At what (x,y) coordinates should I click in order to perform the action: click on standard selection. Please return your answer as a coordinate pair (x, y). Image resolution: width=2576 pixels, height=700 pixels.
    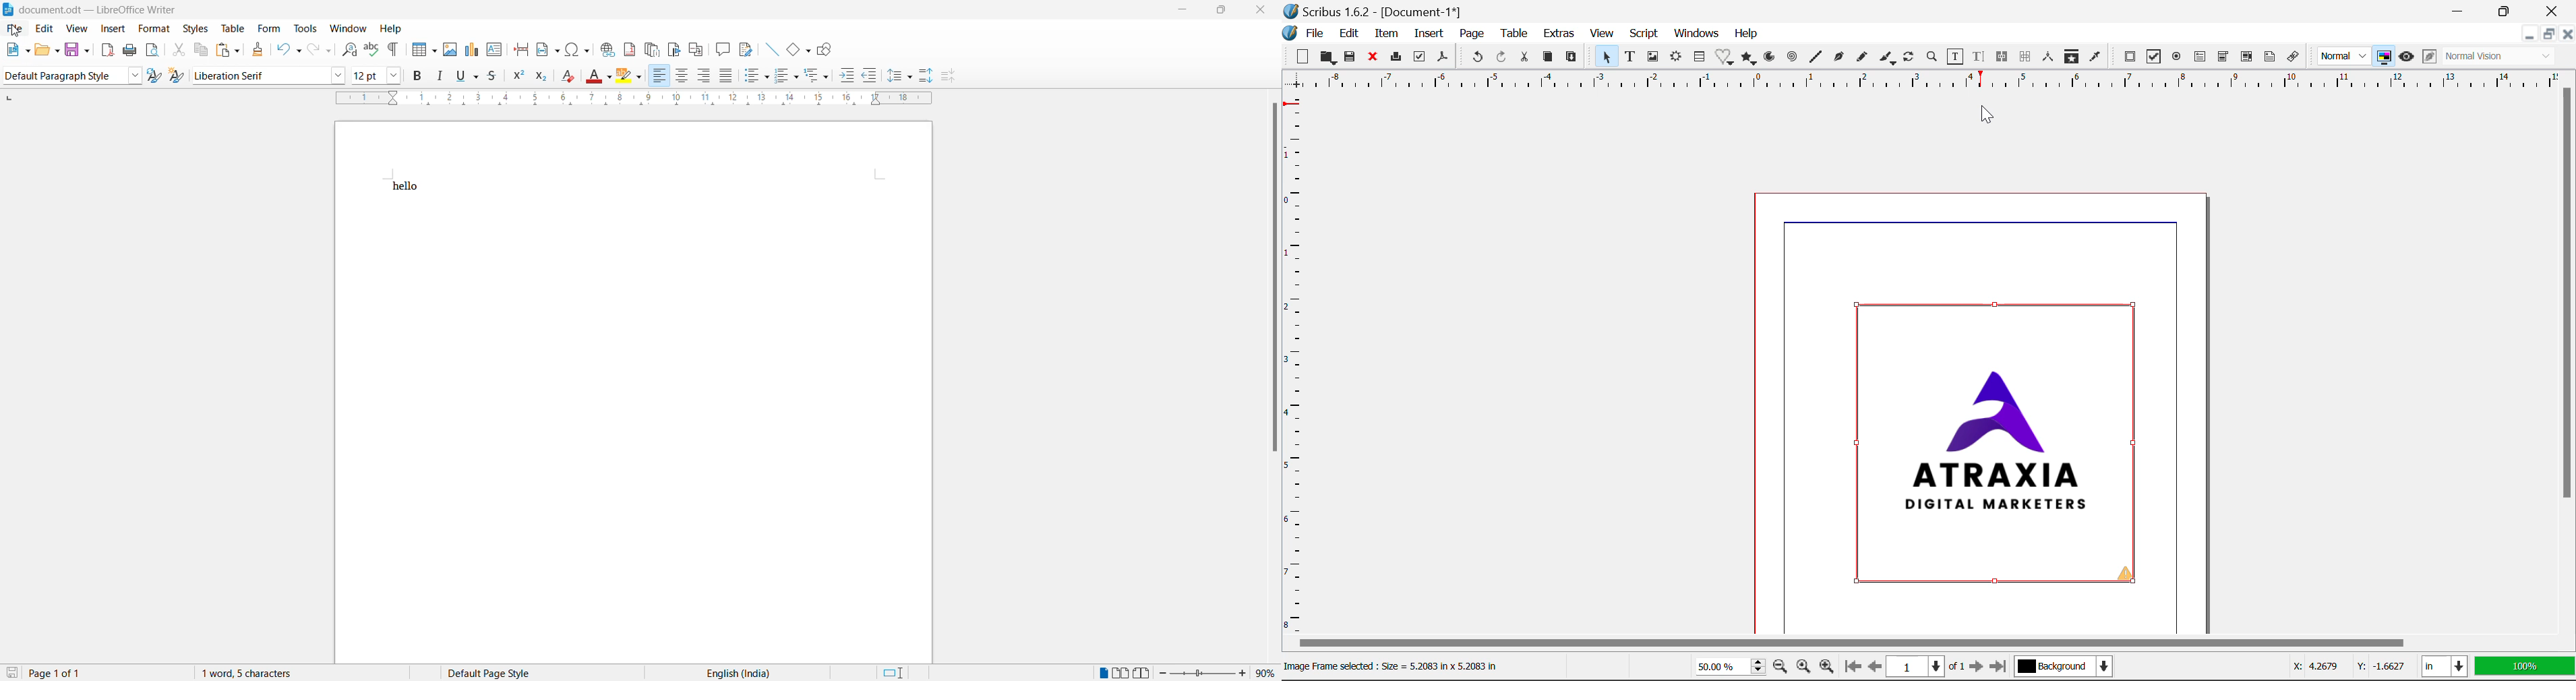
    Looking at the image, I should click on (898, 673).